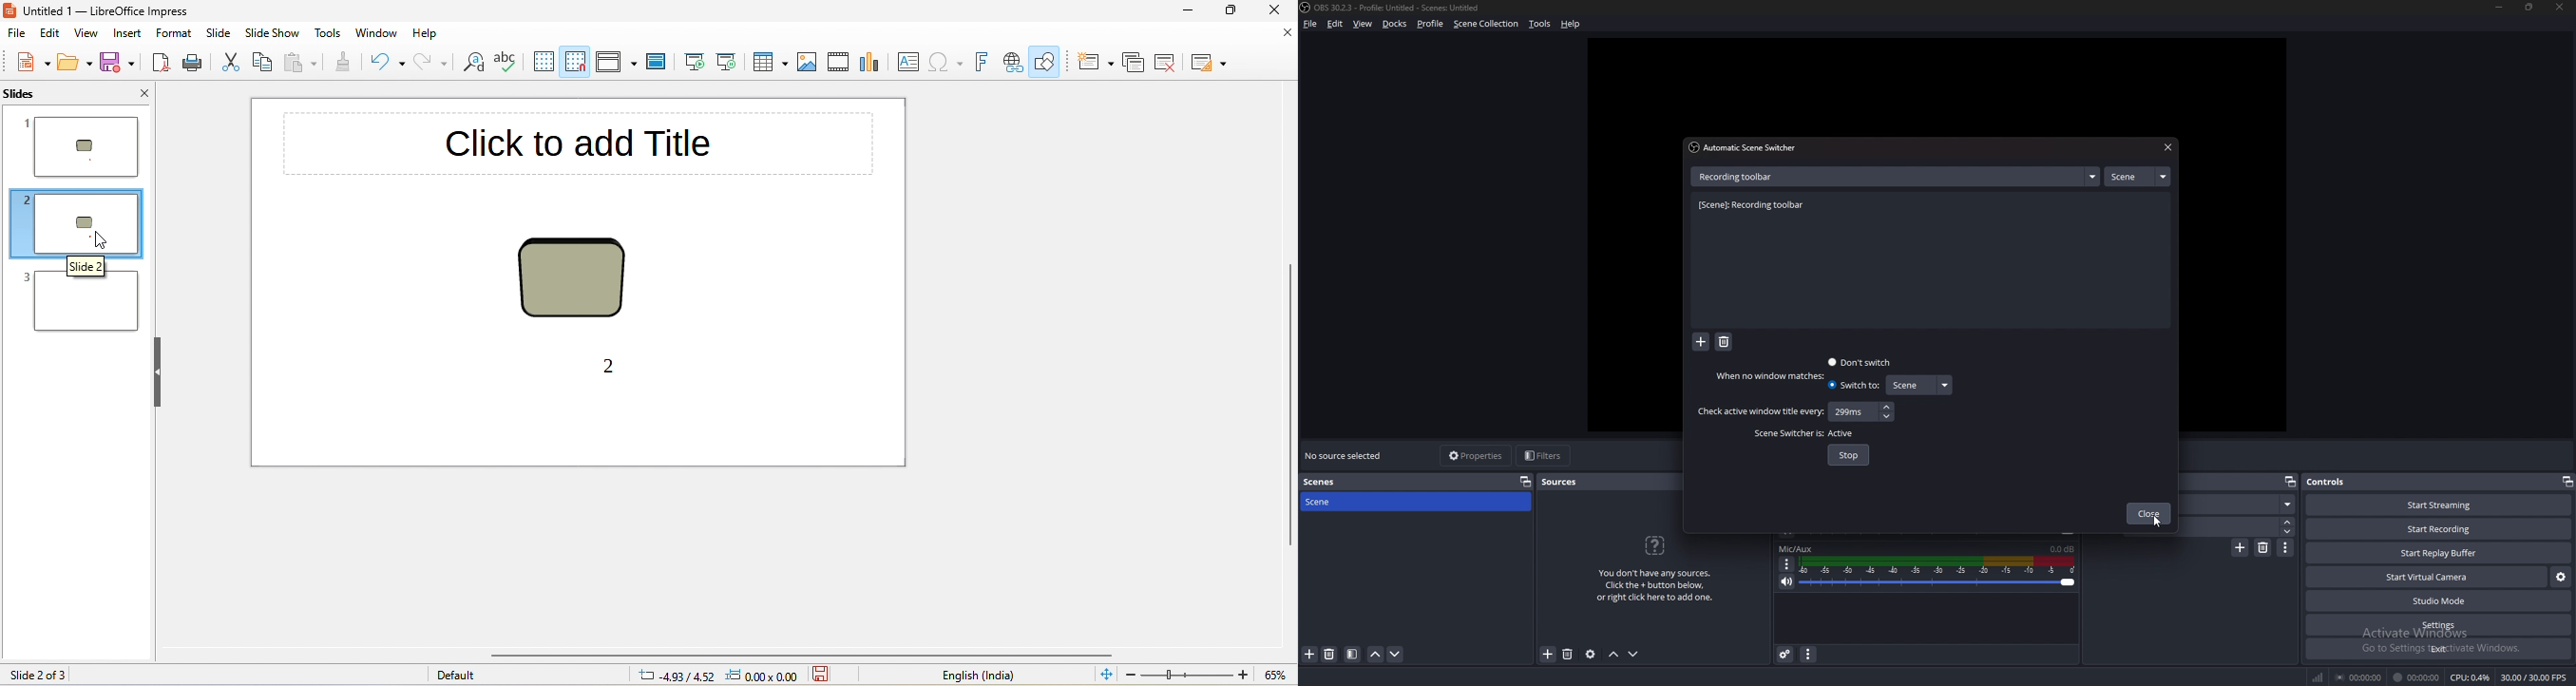 The width and height of the screenshot is (2576, 700). Describe the element at coordinates (2320, 677) in the screenshot. I see `network` at that location.